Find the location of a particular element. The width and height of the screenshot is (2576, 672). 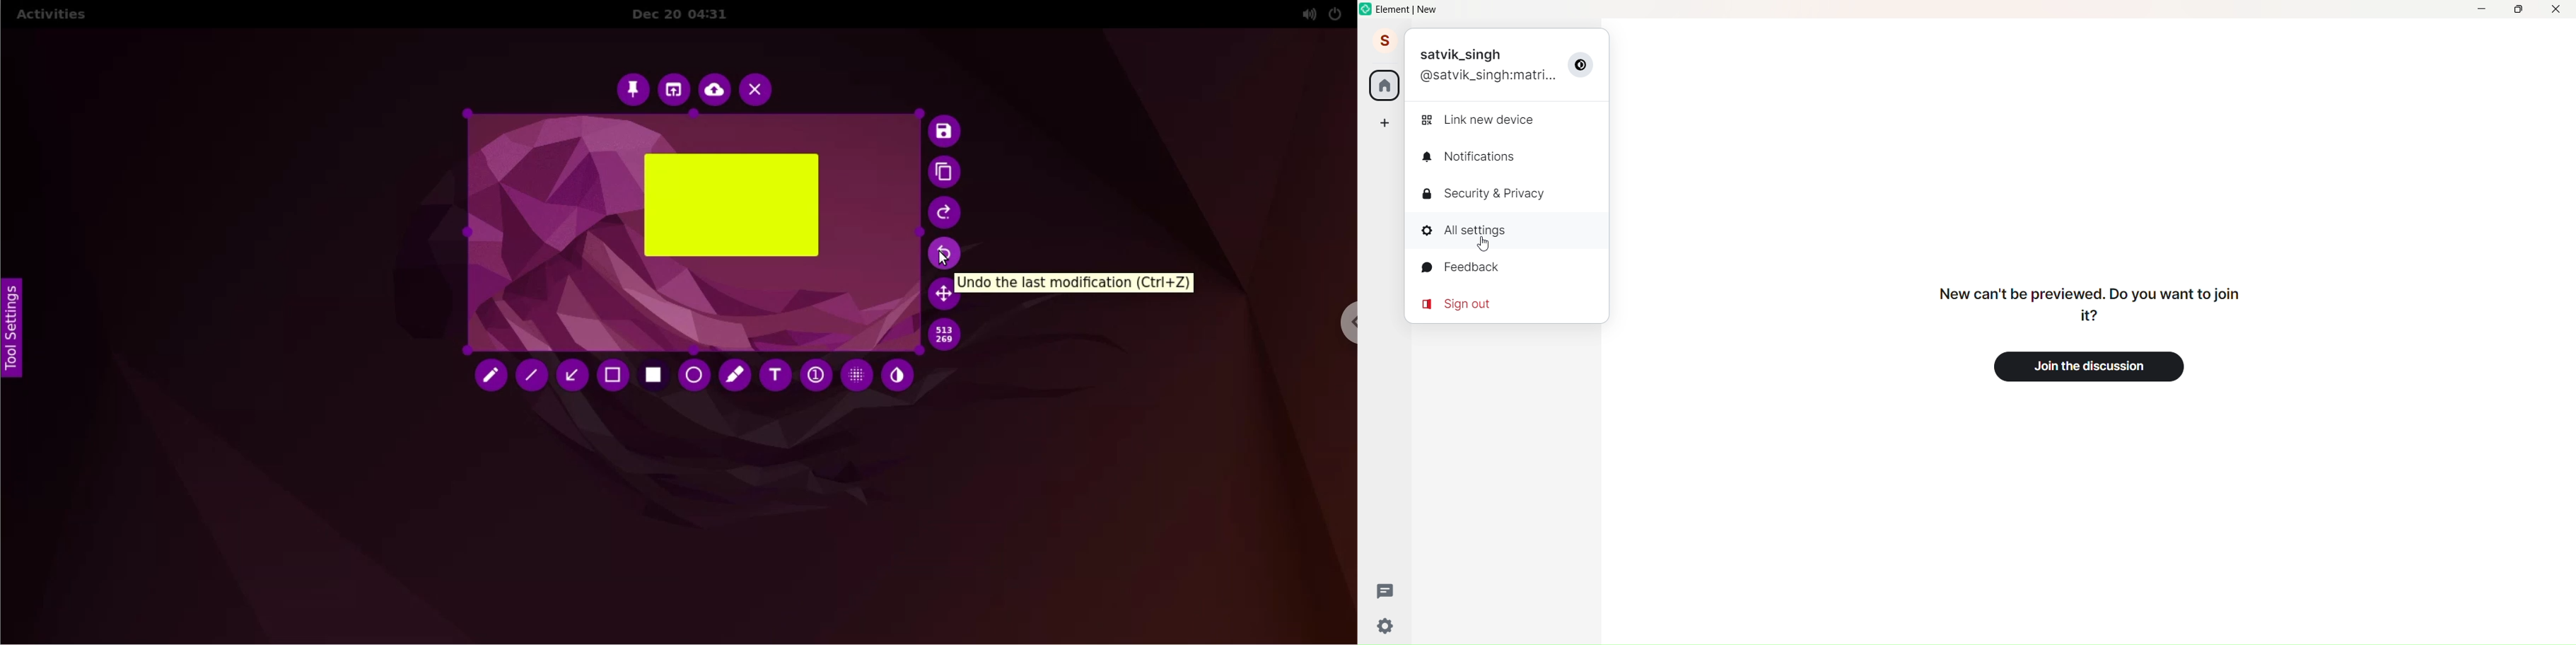

Threads is located at coordinates (1386, 590).